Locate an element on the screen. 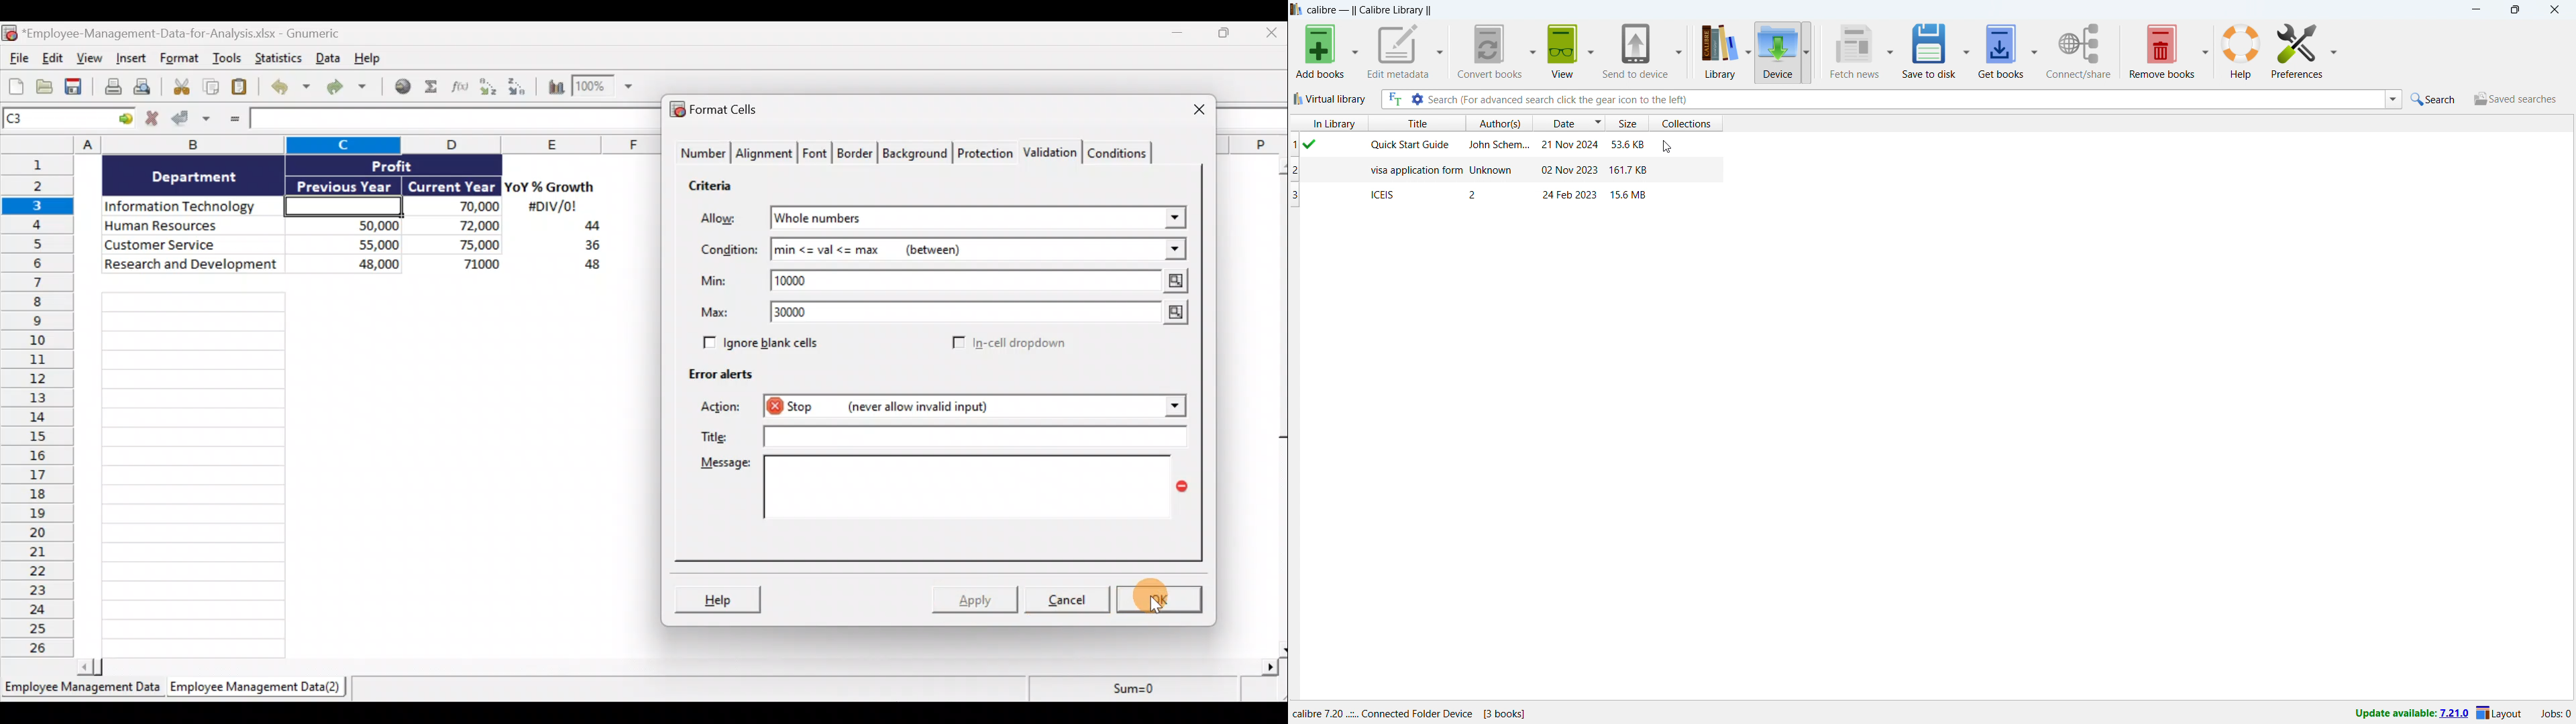 This screenshot has height=728, width=2576. #DIV/0! is located at coordinates (551, 207).